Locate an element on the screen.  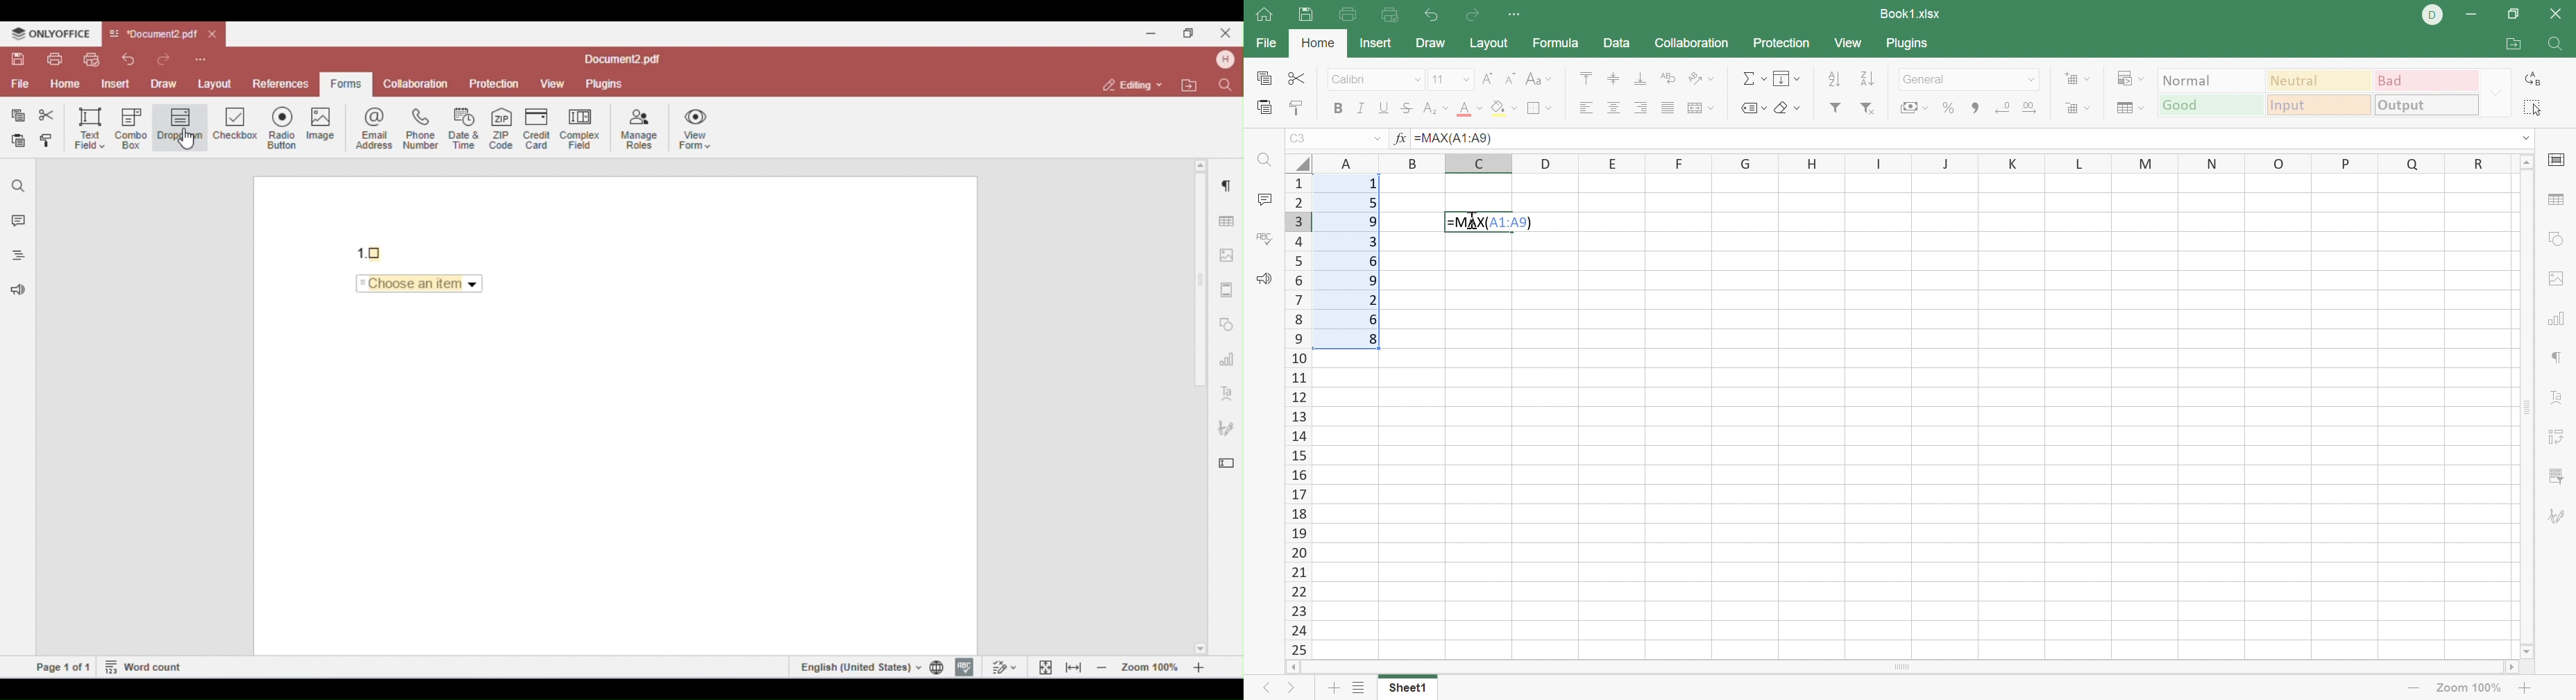
File is located at coordinates (1264, 43).